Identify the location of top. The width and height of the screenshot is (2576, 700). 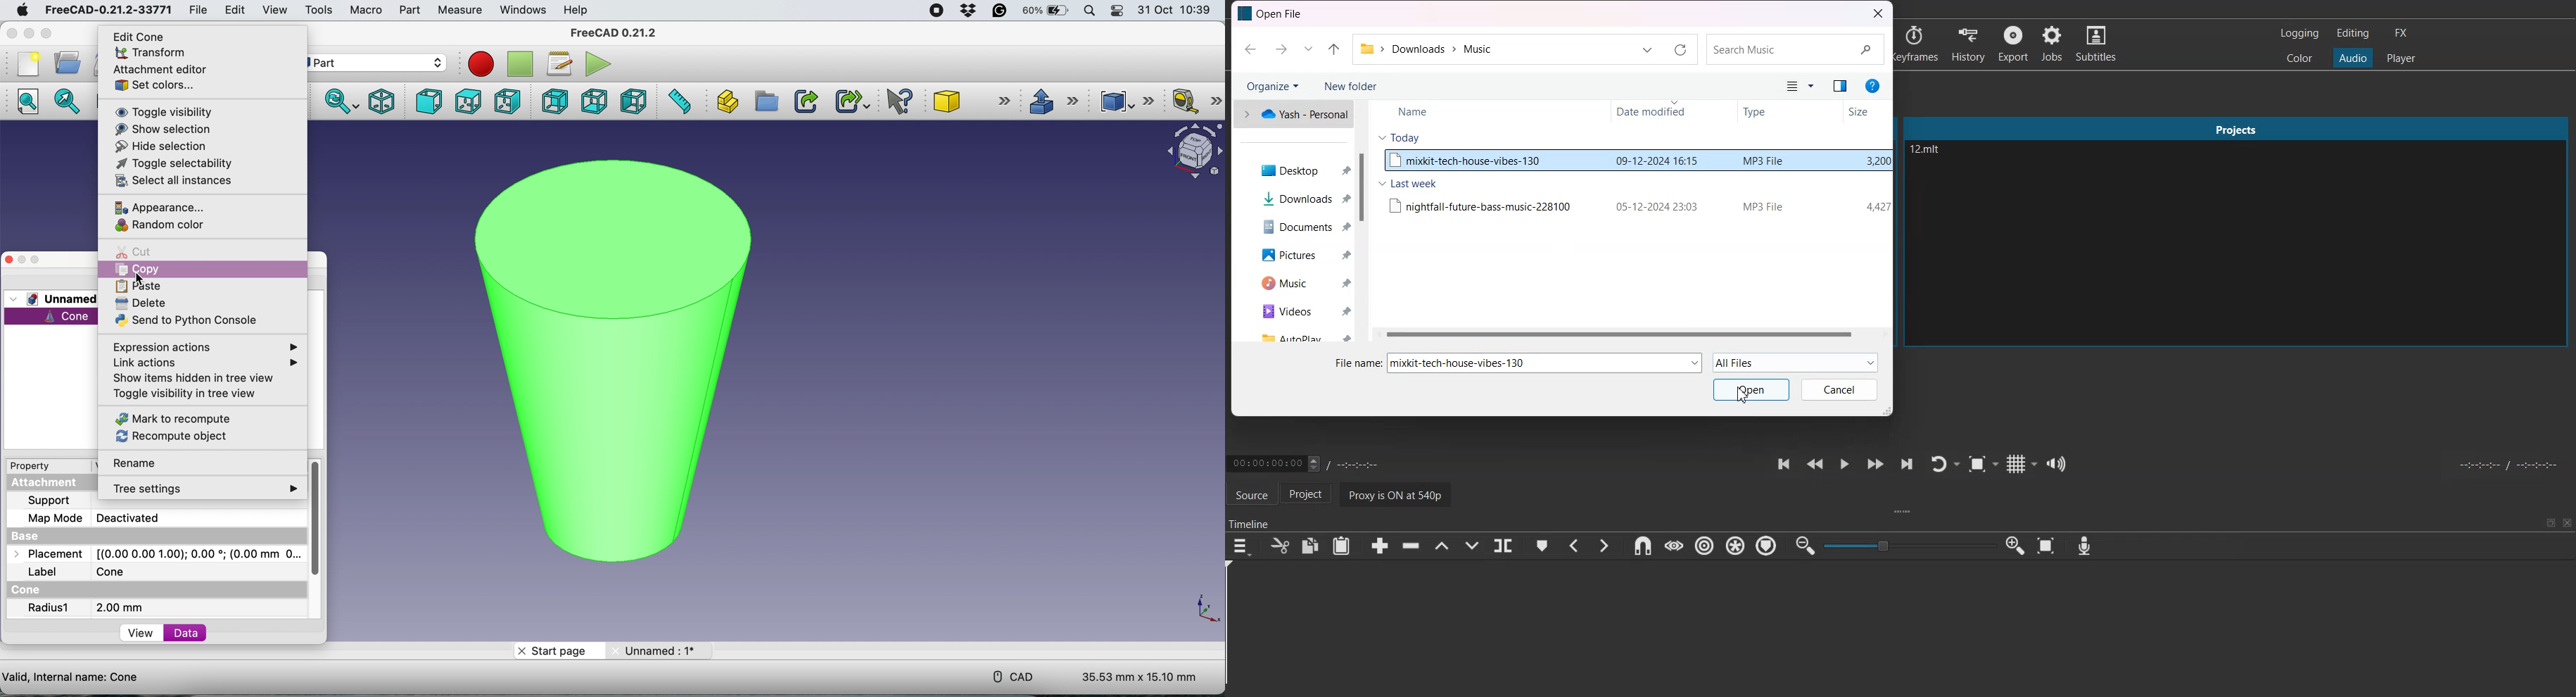
(467, 101).